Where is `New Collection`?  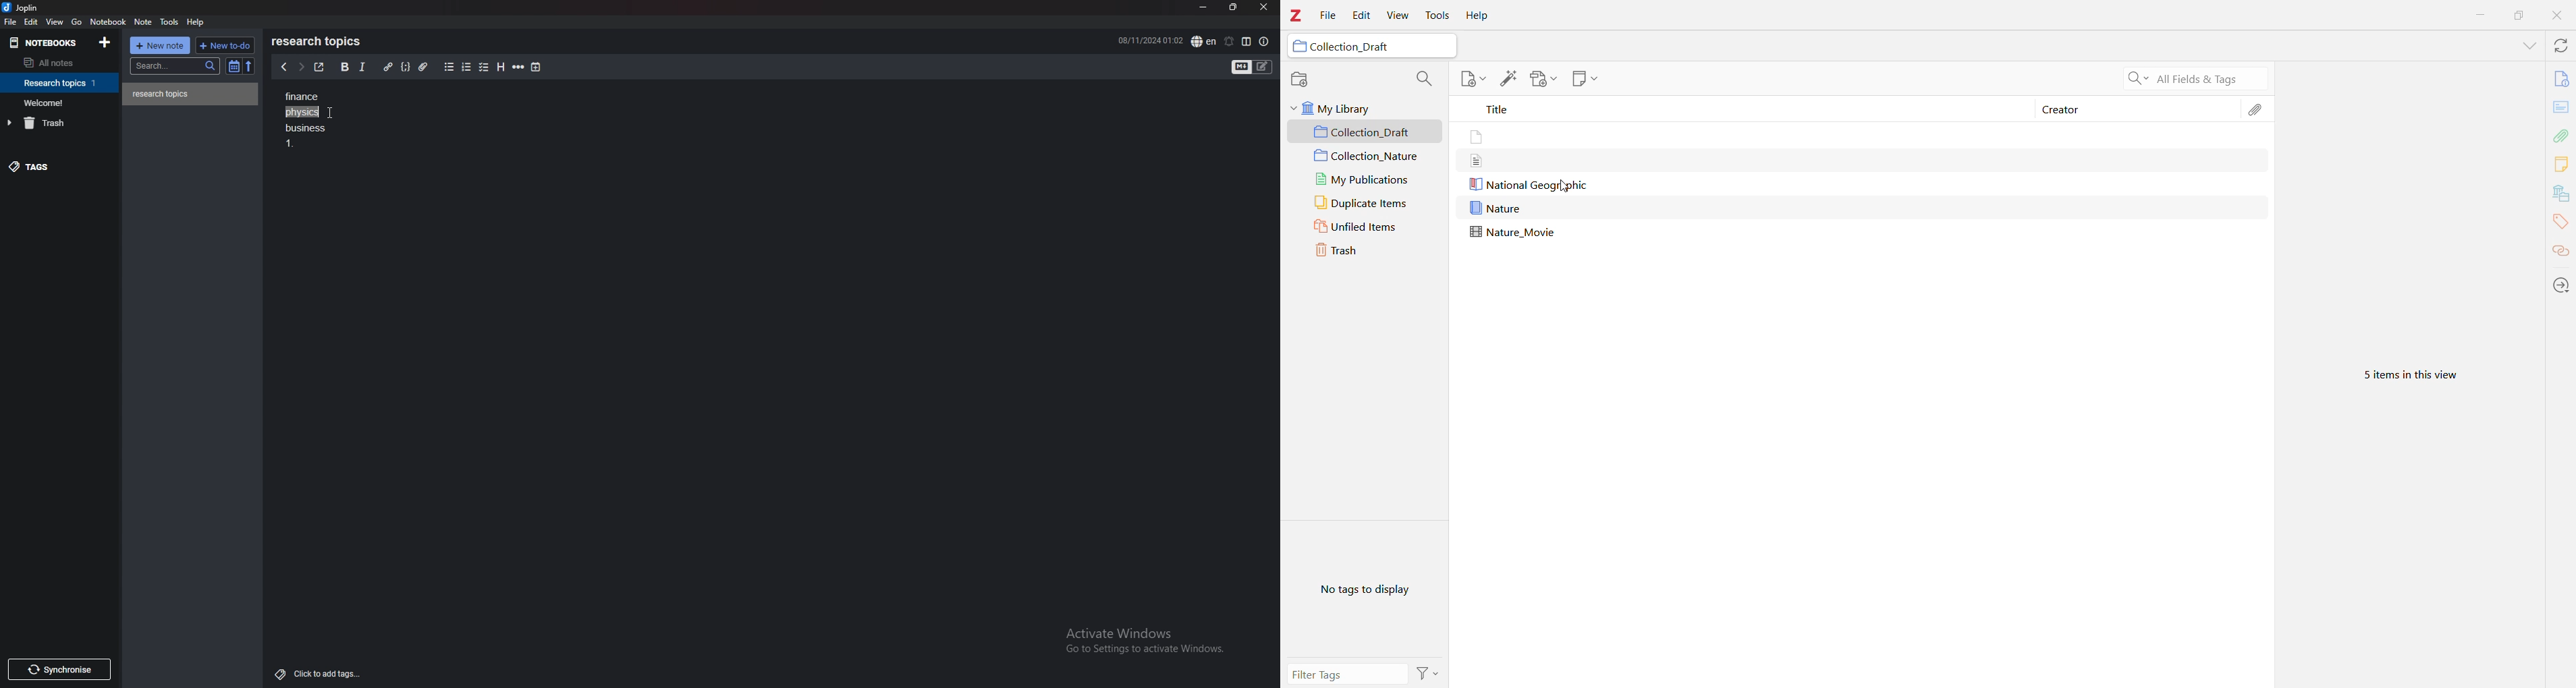
New Collection is located at coordinates (1300, 80).